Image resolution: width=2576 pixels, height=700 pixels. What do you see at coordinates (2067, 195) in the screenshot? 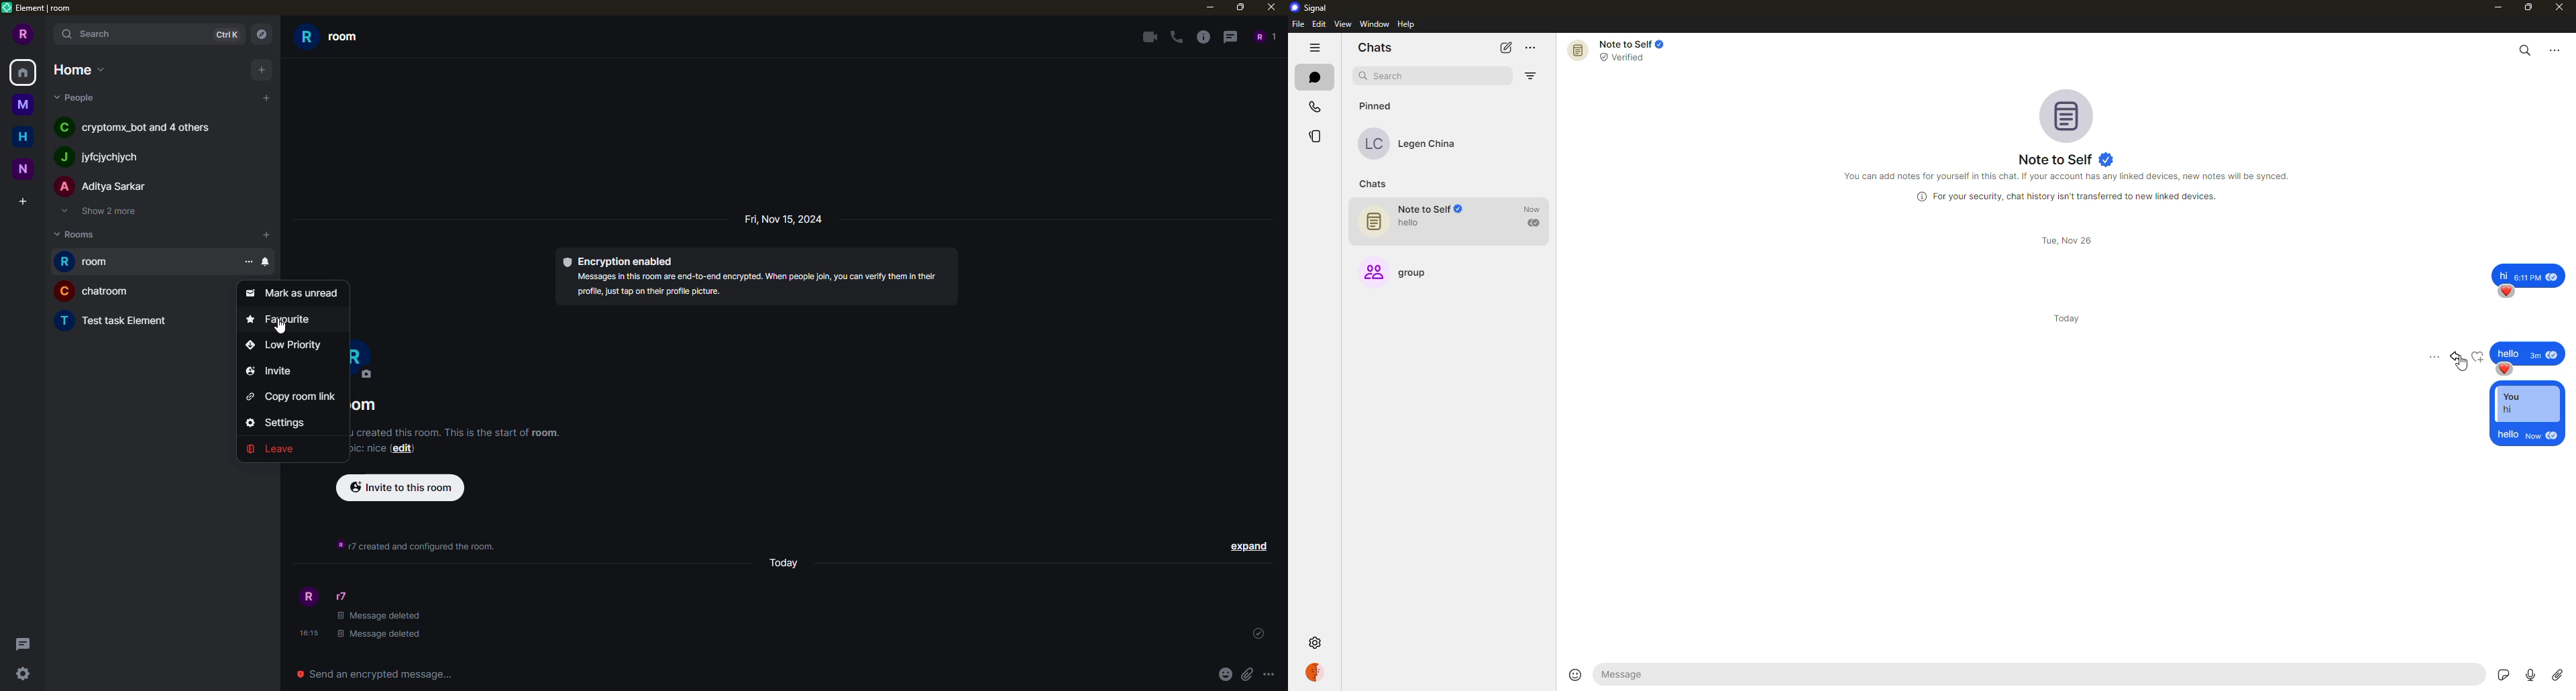
I see `info` at bounding box center [2067, 195].